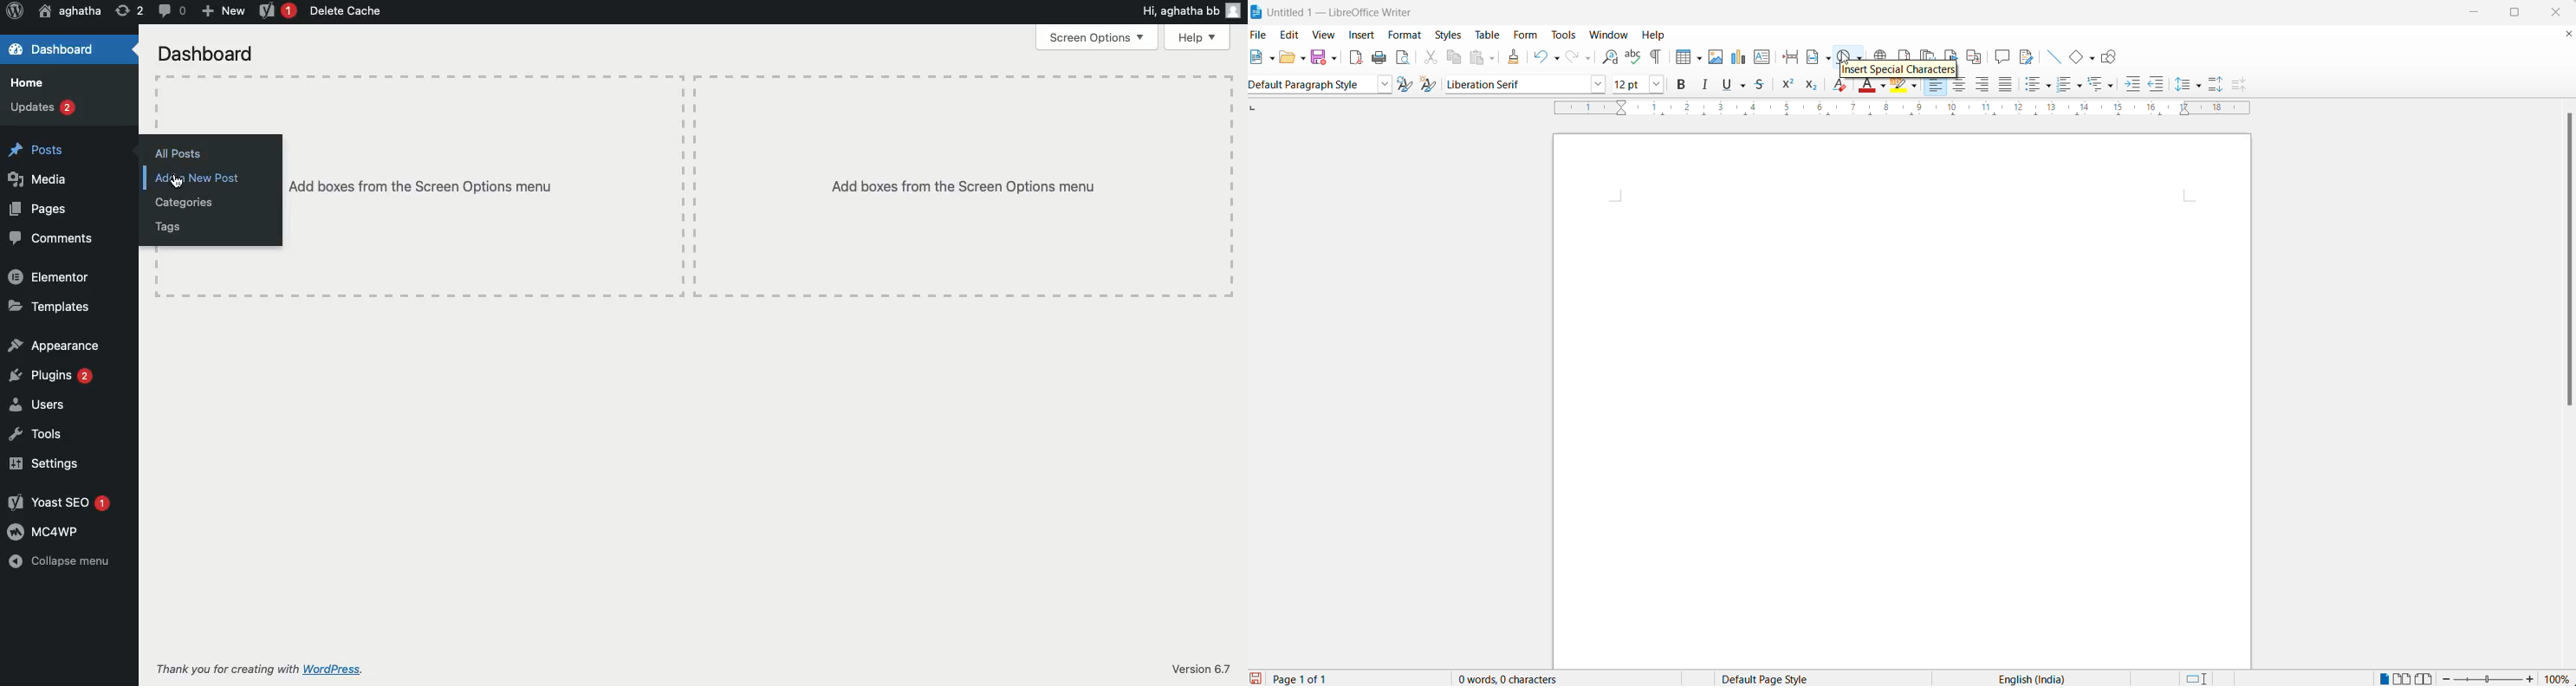 The image size is (2576, 700). Describe the element at coordinates (1599, 84) in the screenshot. I see `font name options` at that location.